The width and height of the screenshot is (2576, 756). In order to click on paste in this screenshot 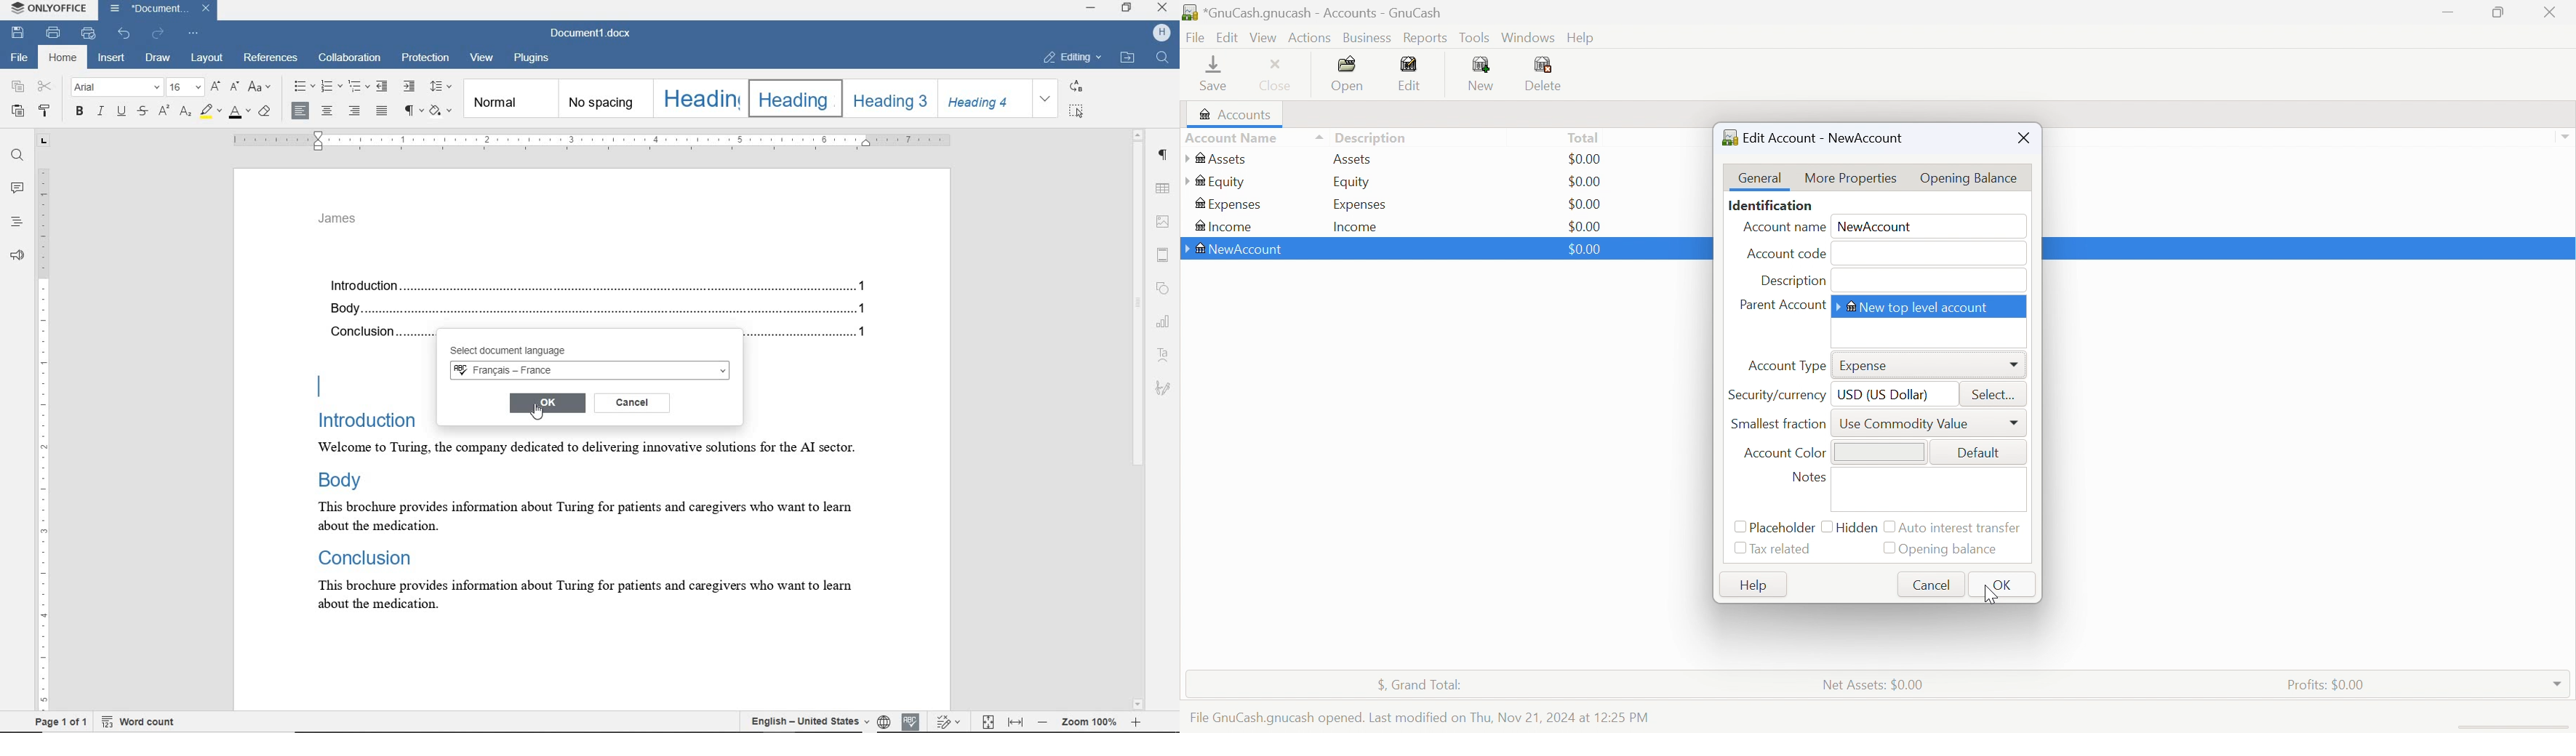, I will do `click(16, 110)`.